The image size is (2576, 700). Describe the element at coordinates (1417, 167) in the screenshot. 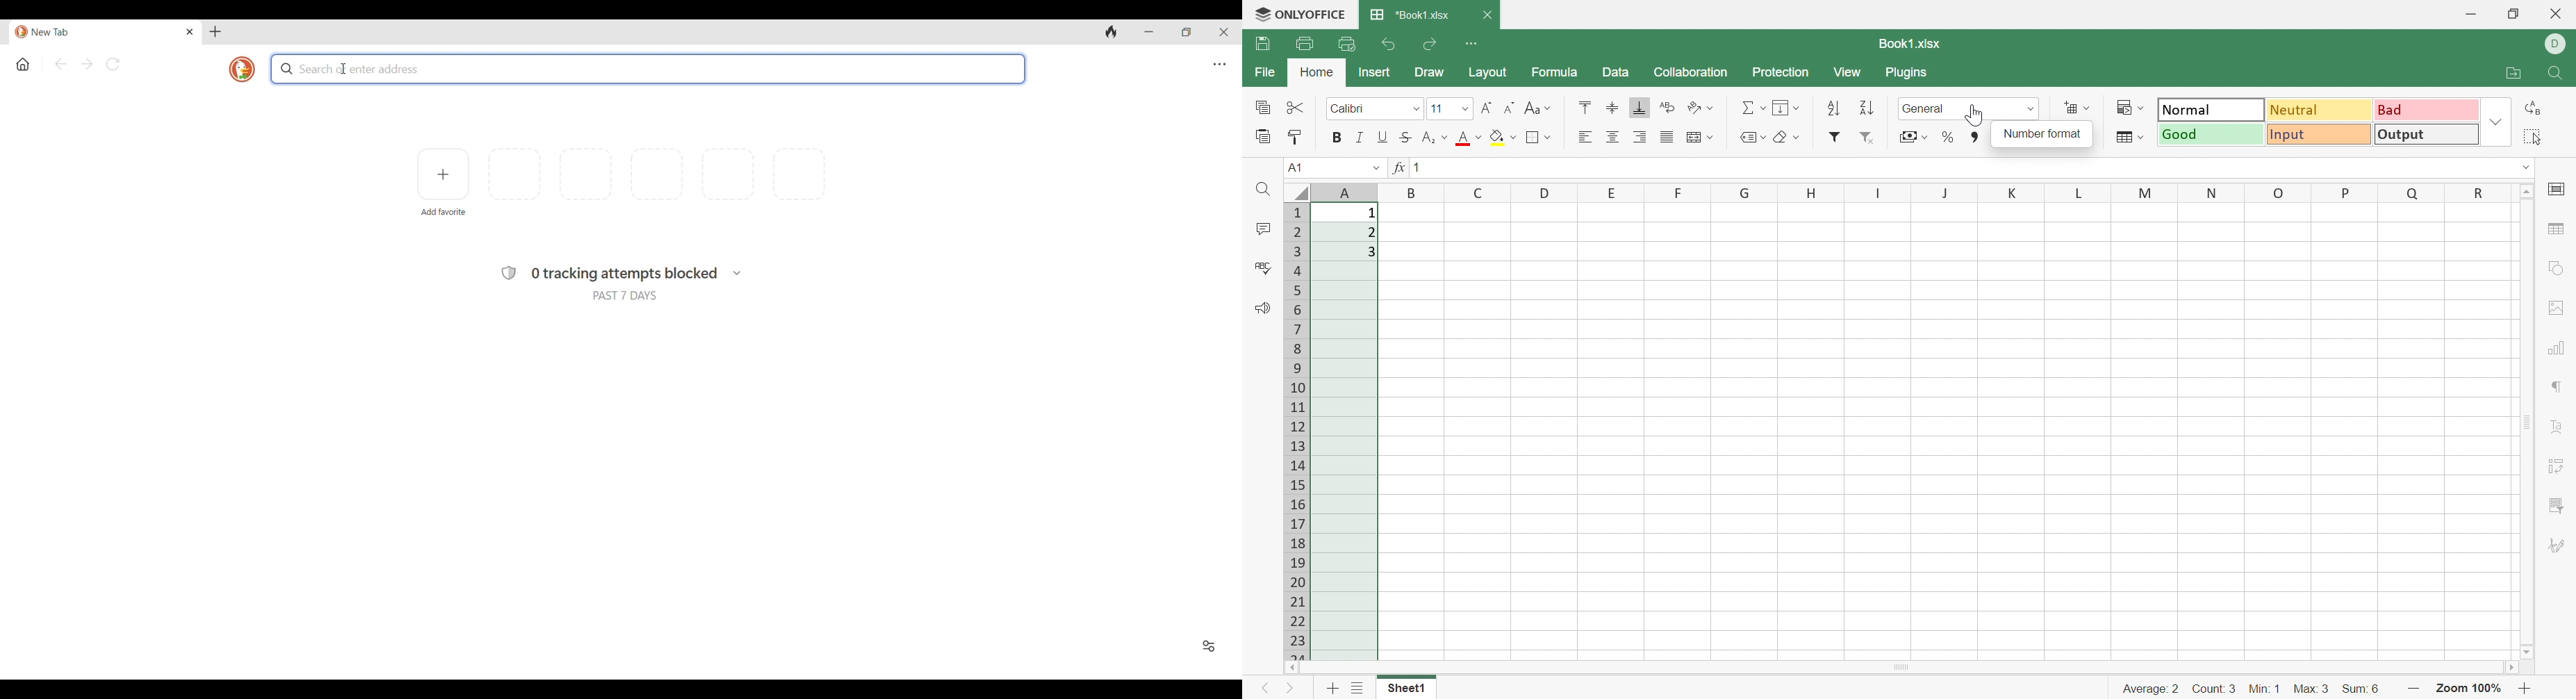

I see `1` at that location.